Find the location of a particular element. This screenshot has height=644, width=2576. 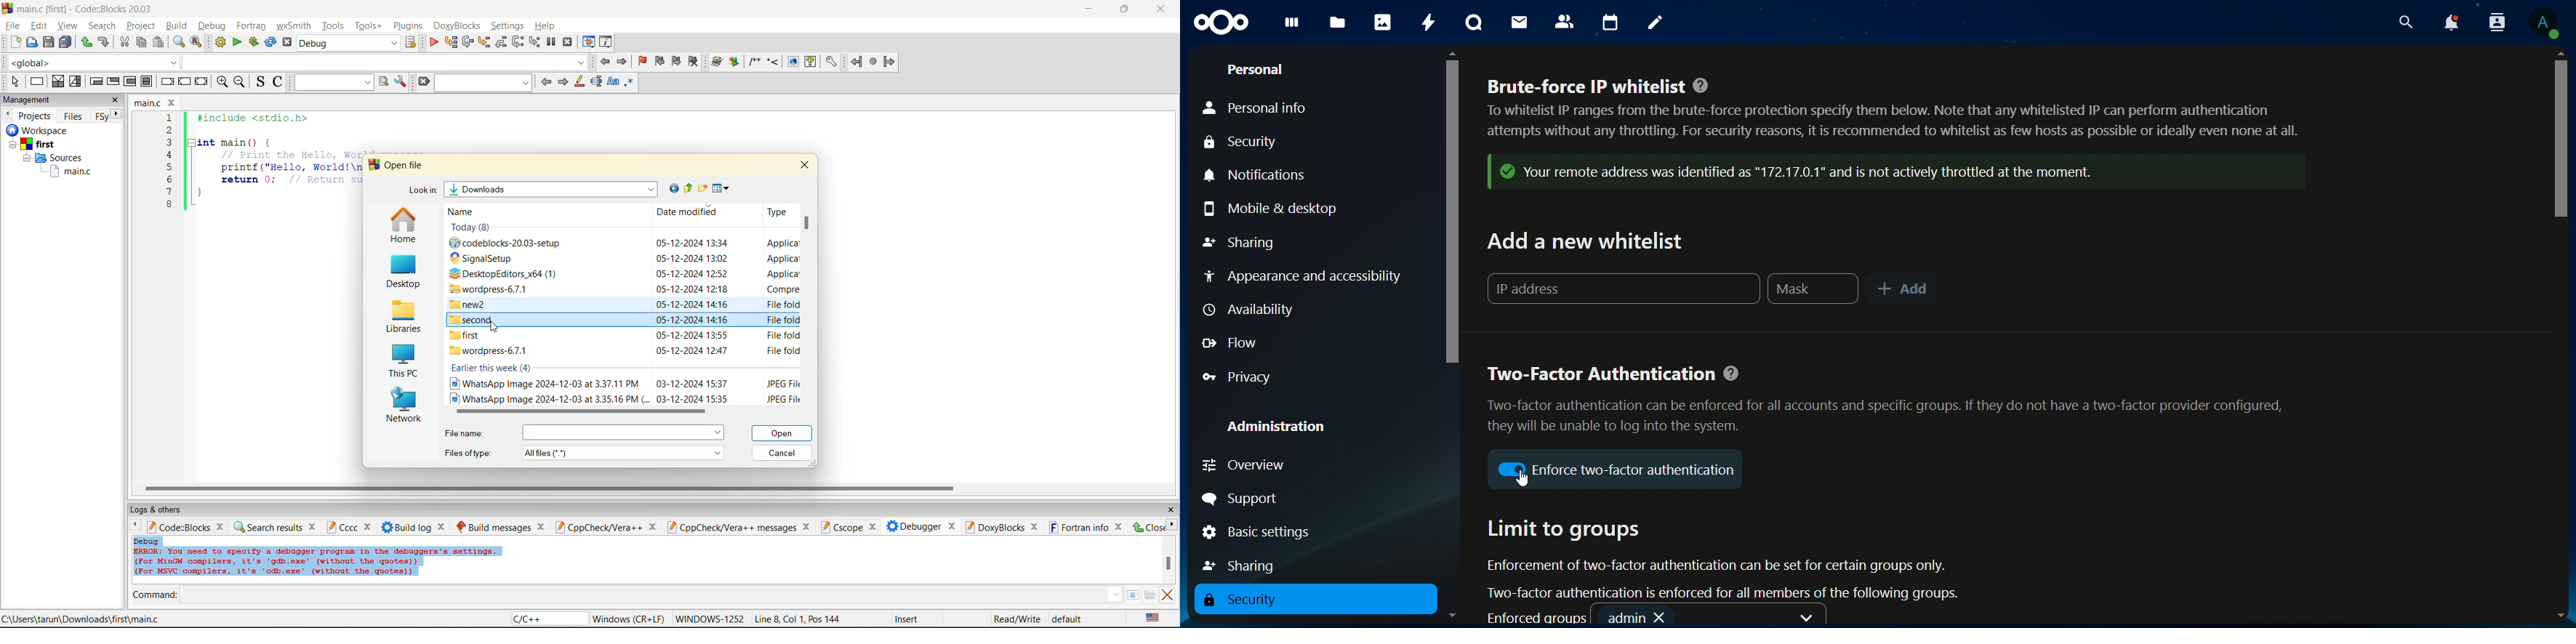

fortran is located at coordinates (251, 26).